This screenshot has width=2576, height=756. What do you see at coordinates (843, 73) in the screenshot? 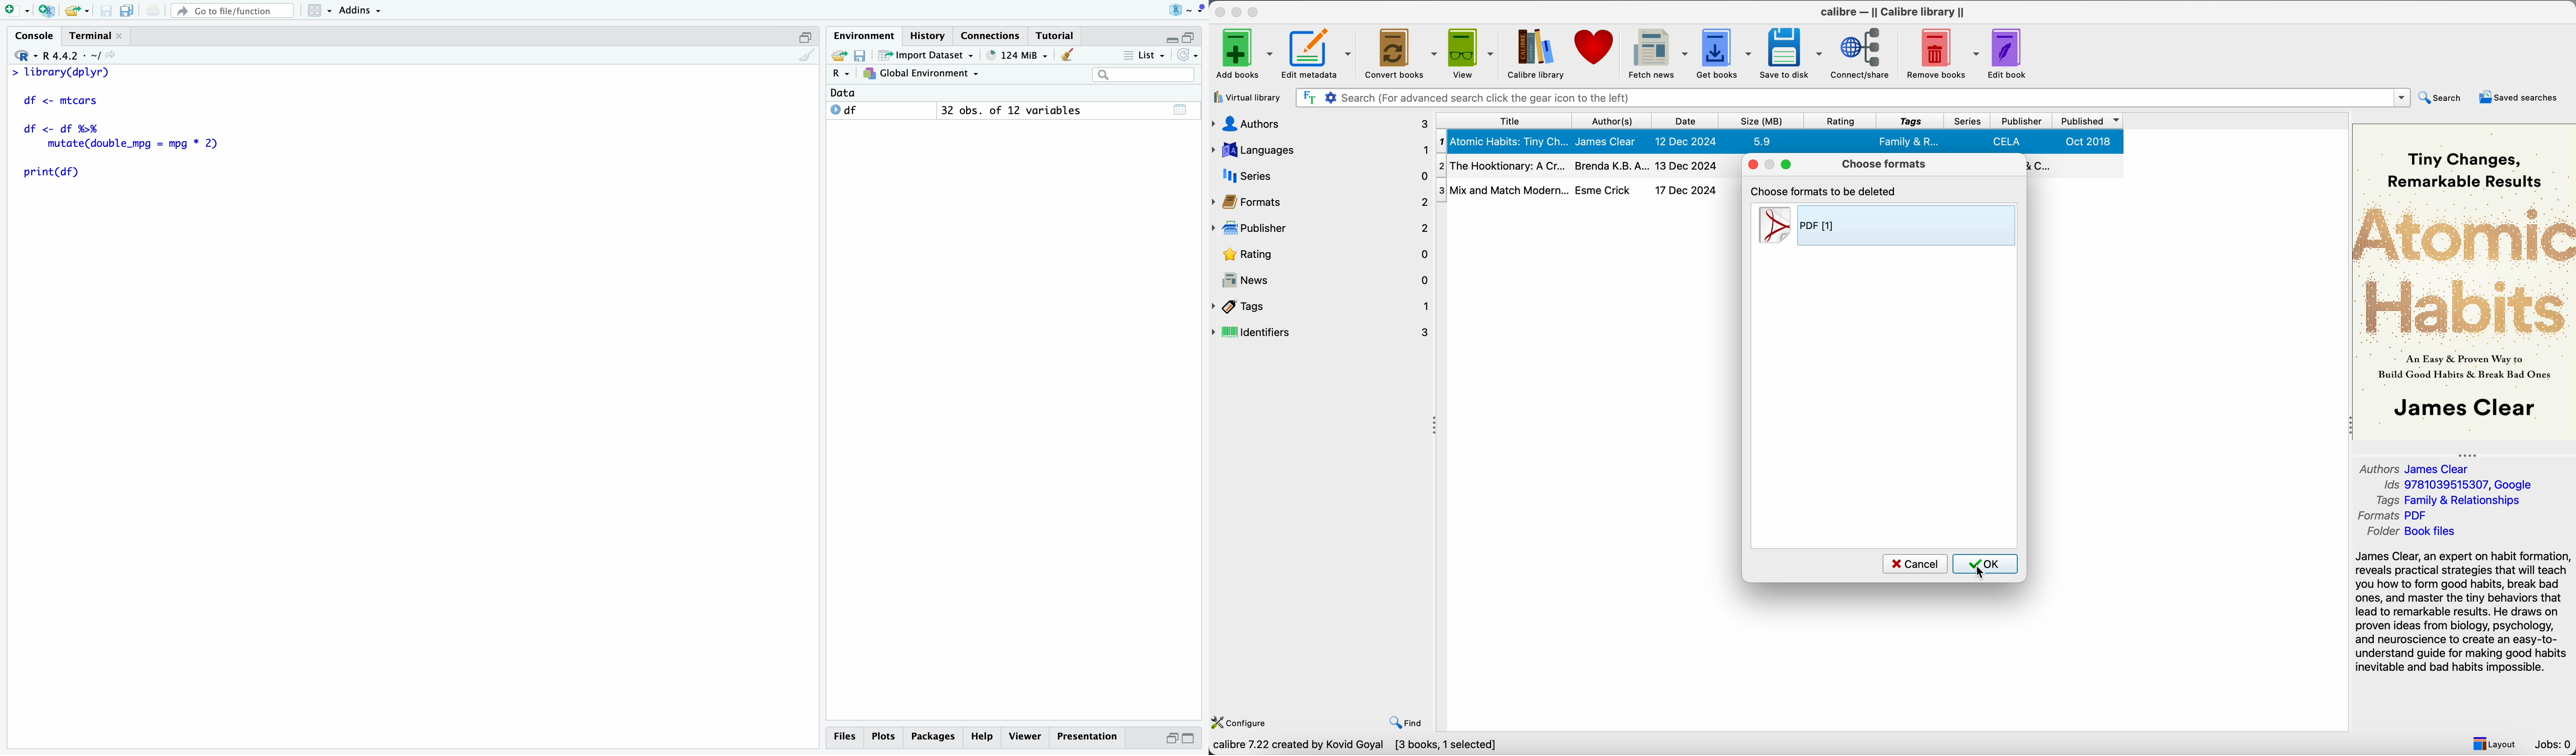
I see `R` at bounding box center [843, 73].